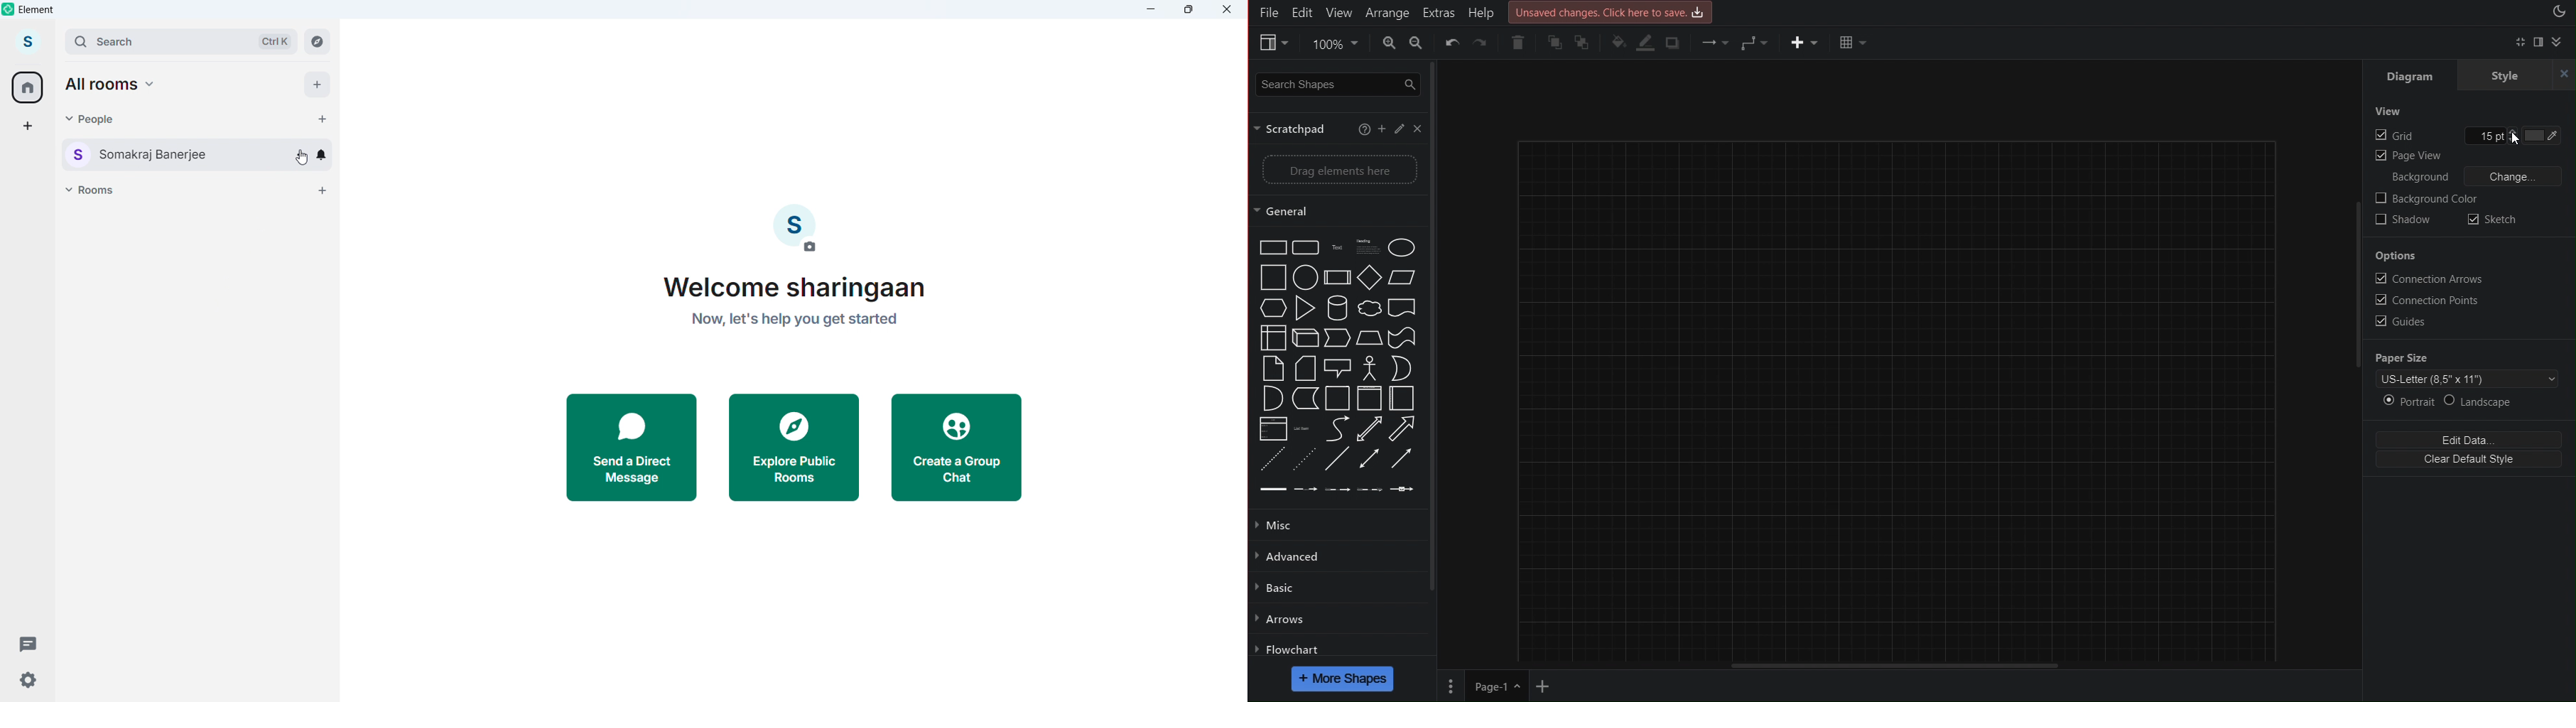 This screenshot has width=2576, height=728. What do you see at coordinates (2388, 109) in the screenshot?
I see `View` at bounding box center [2388, 109].